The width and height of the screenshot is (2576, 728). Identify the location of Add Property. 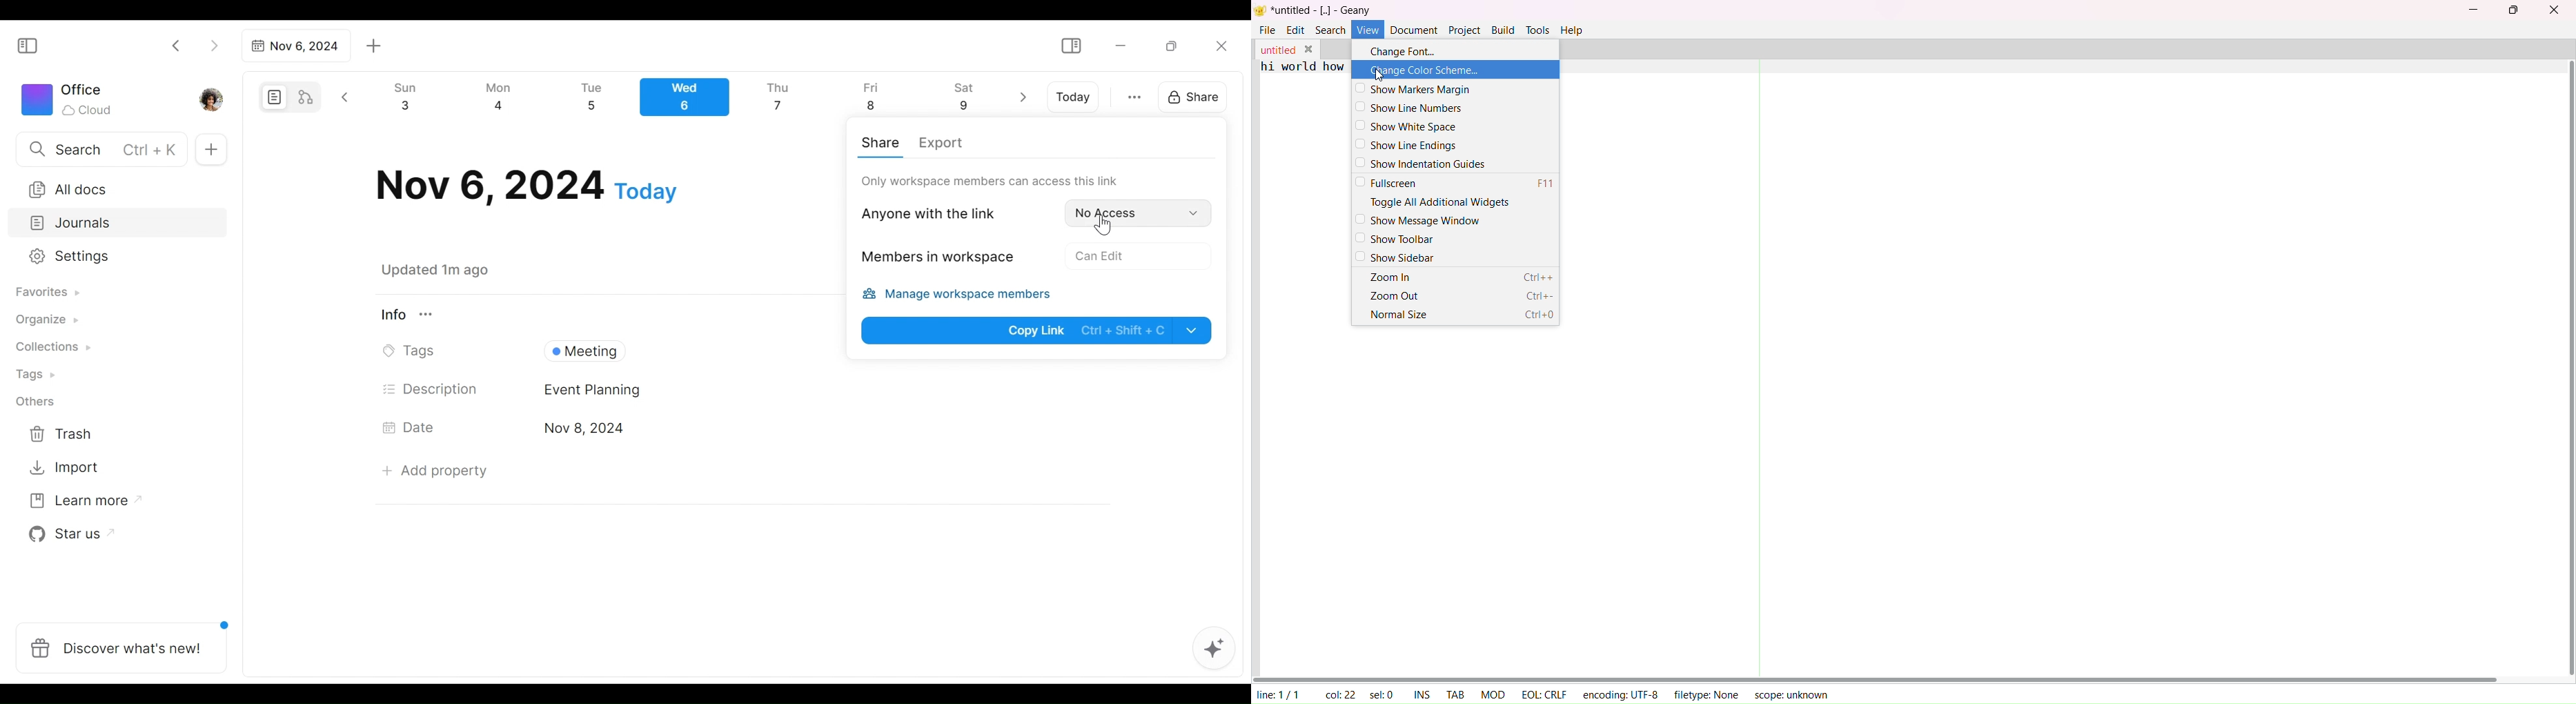
(435, 471).